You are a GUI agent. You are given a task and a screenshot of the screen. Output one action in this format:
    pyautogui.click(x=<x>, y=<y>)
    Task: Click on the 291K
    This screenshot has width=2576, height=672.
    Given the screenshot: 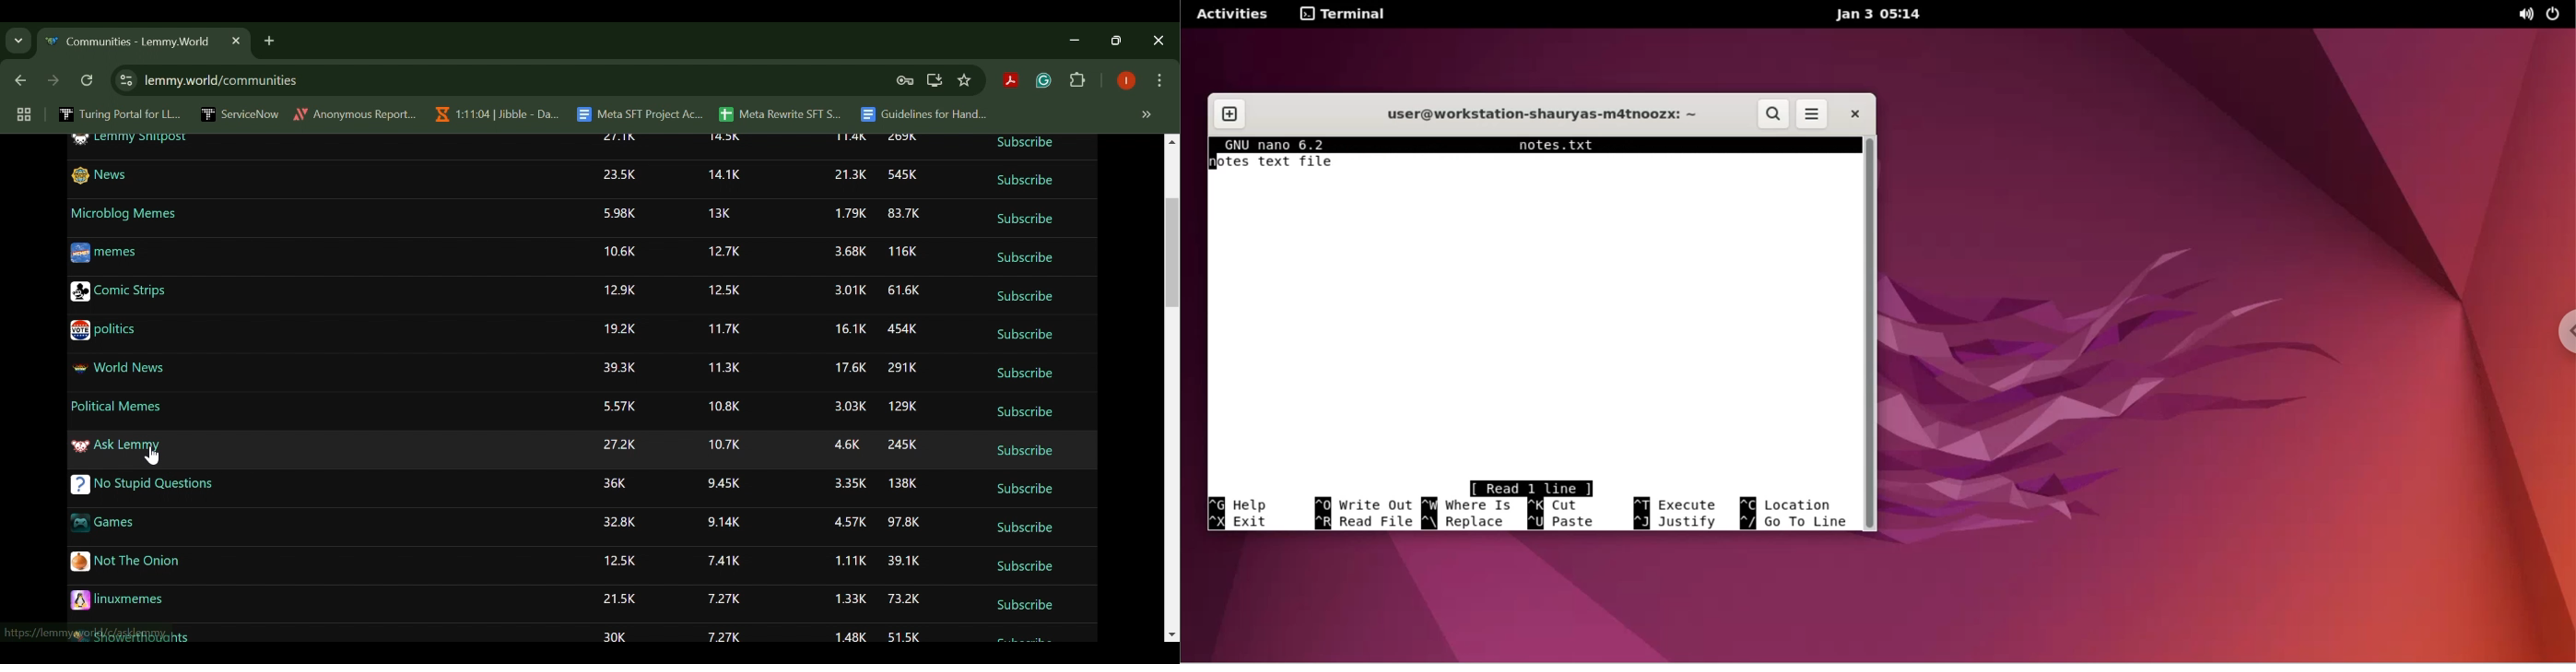 What is the action you would take?
    pyautogui.click(x=905, y=368)
    